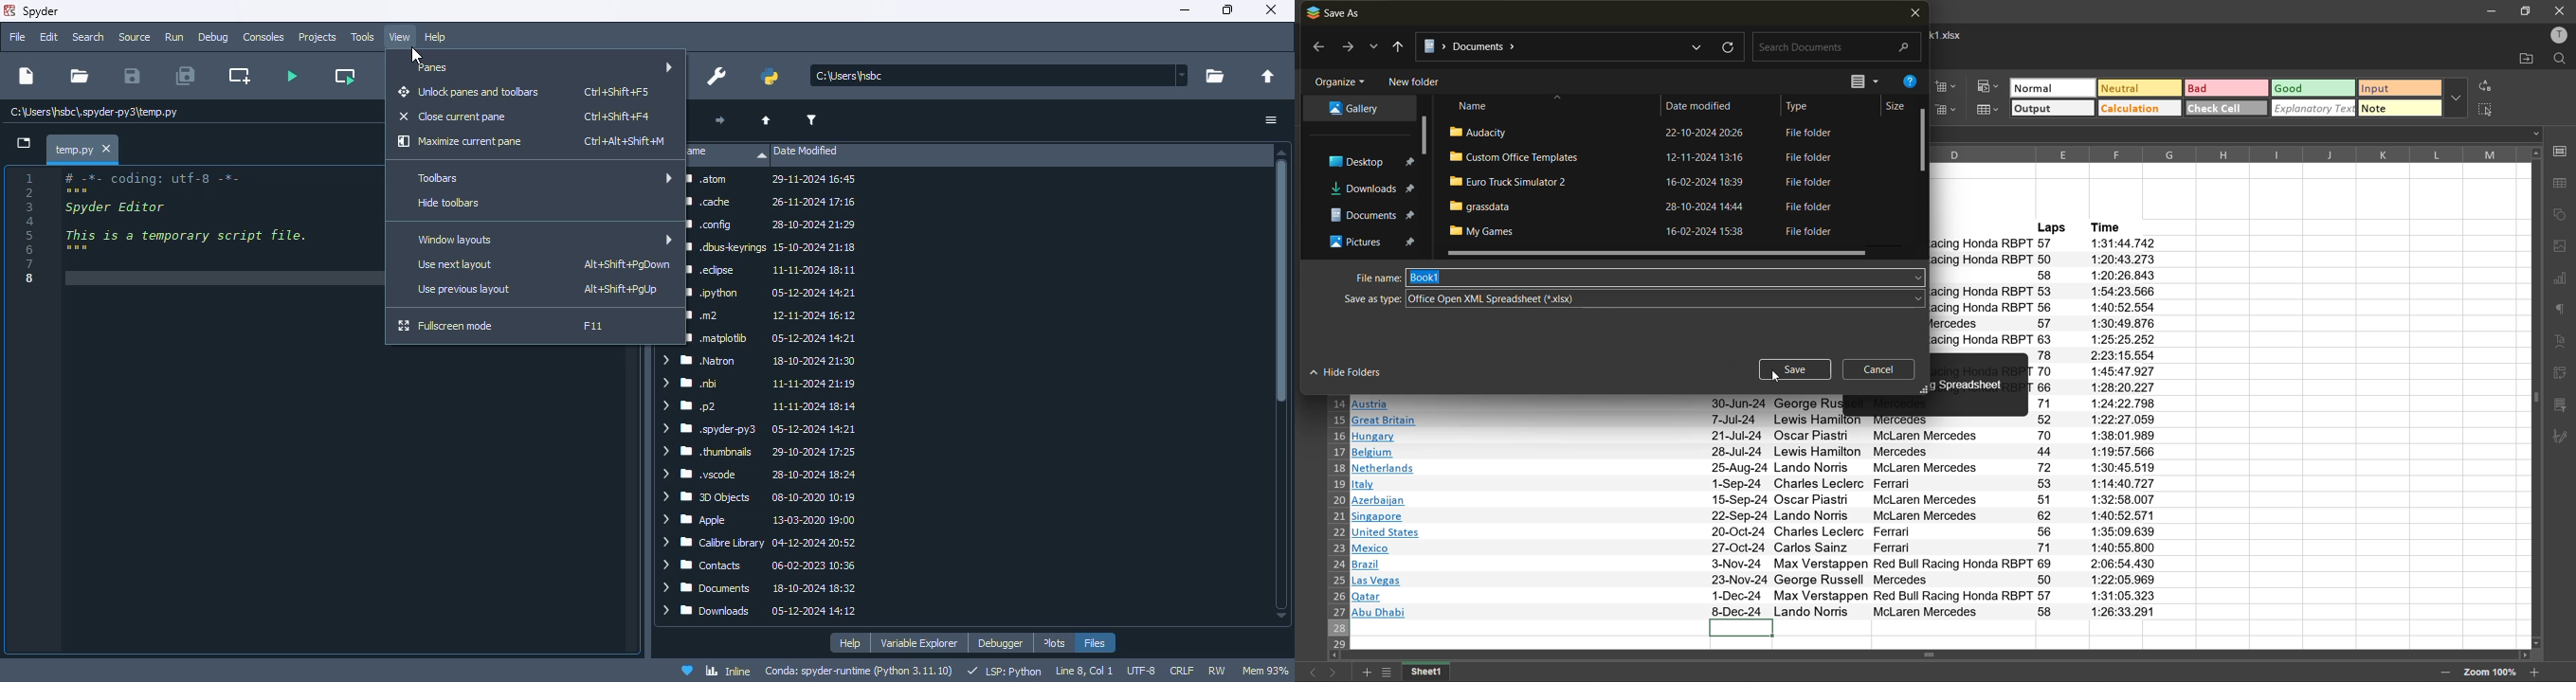 Image resolution: width=2576 pixels, height=700 pixels. Describe the element at coordinates (1665, 298) in the screenshot. I see `save as type` at that location.